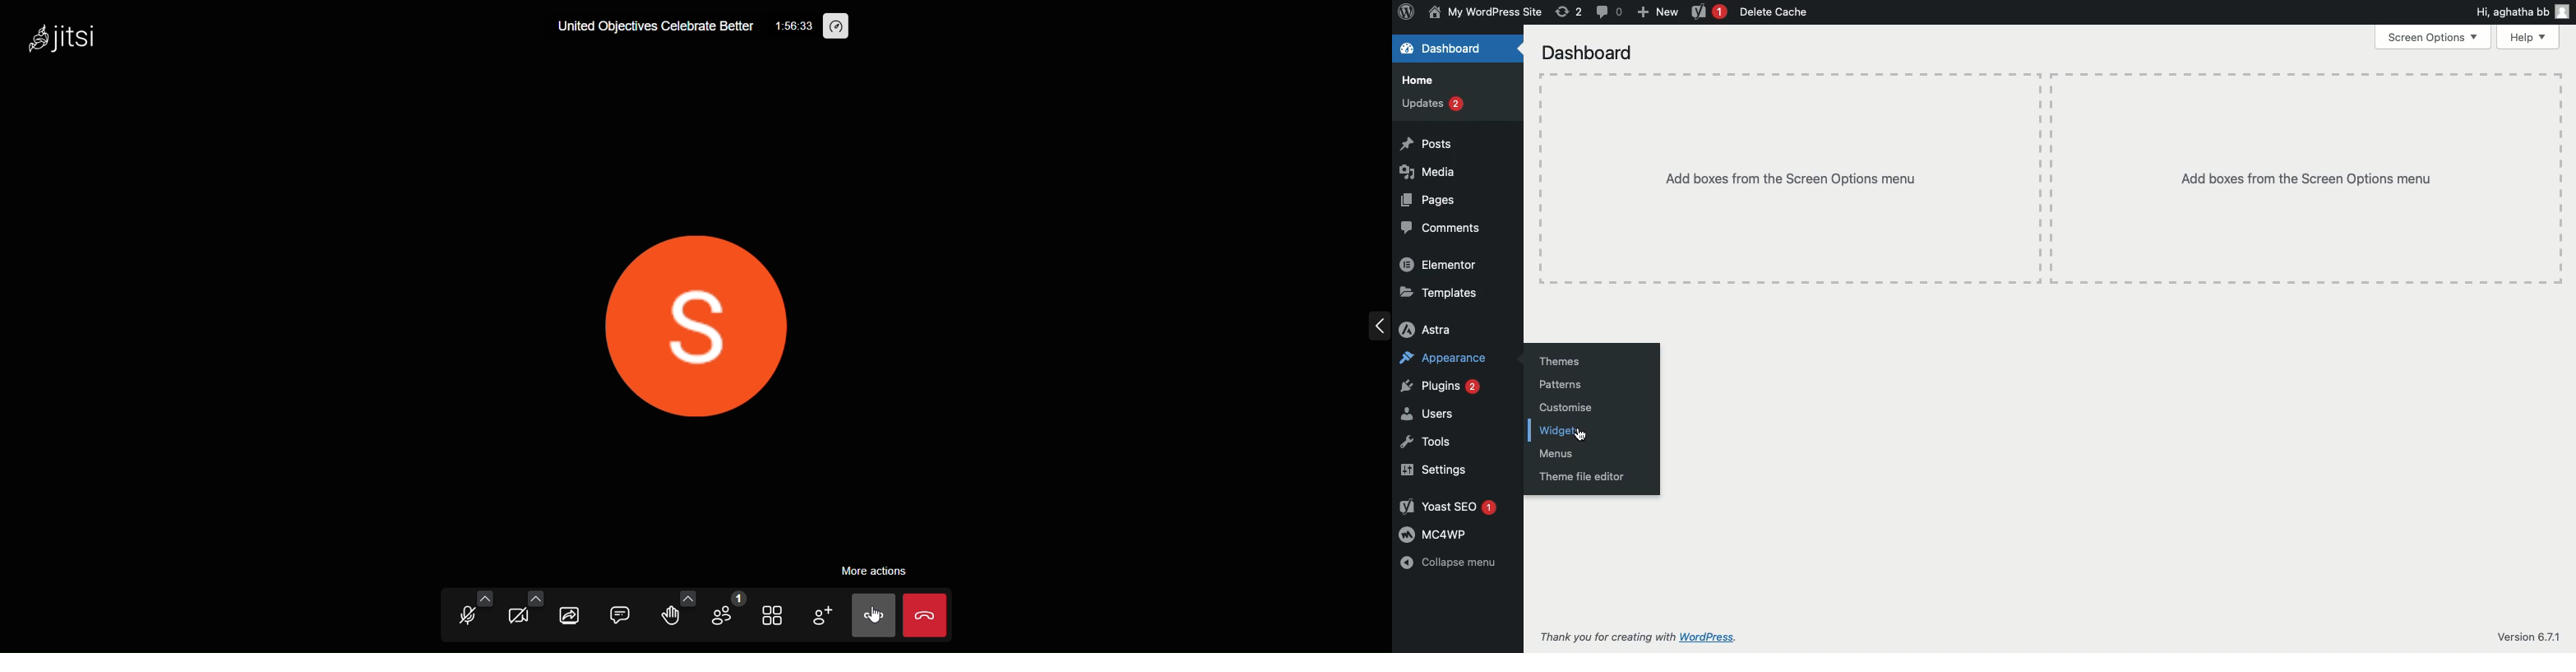 Image resolution: width=2576 pixels, height=672 pixels. I want to click on Yoast SEO, so click(1449, 507).